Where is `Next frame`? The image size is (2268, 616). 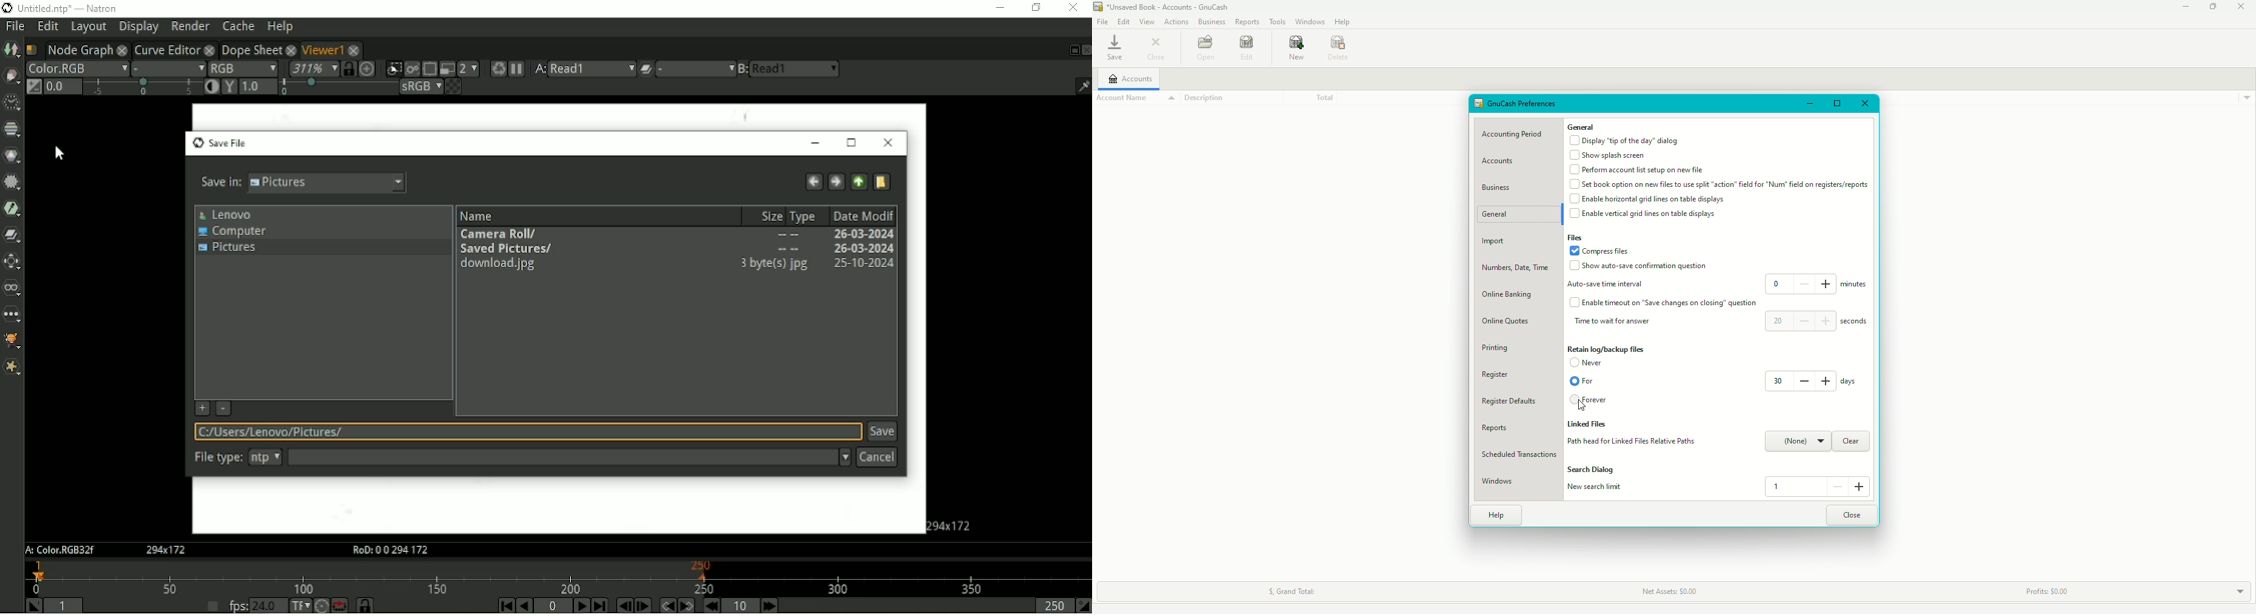 Next frame is located at coordinates (643, 606).